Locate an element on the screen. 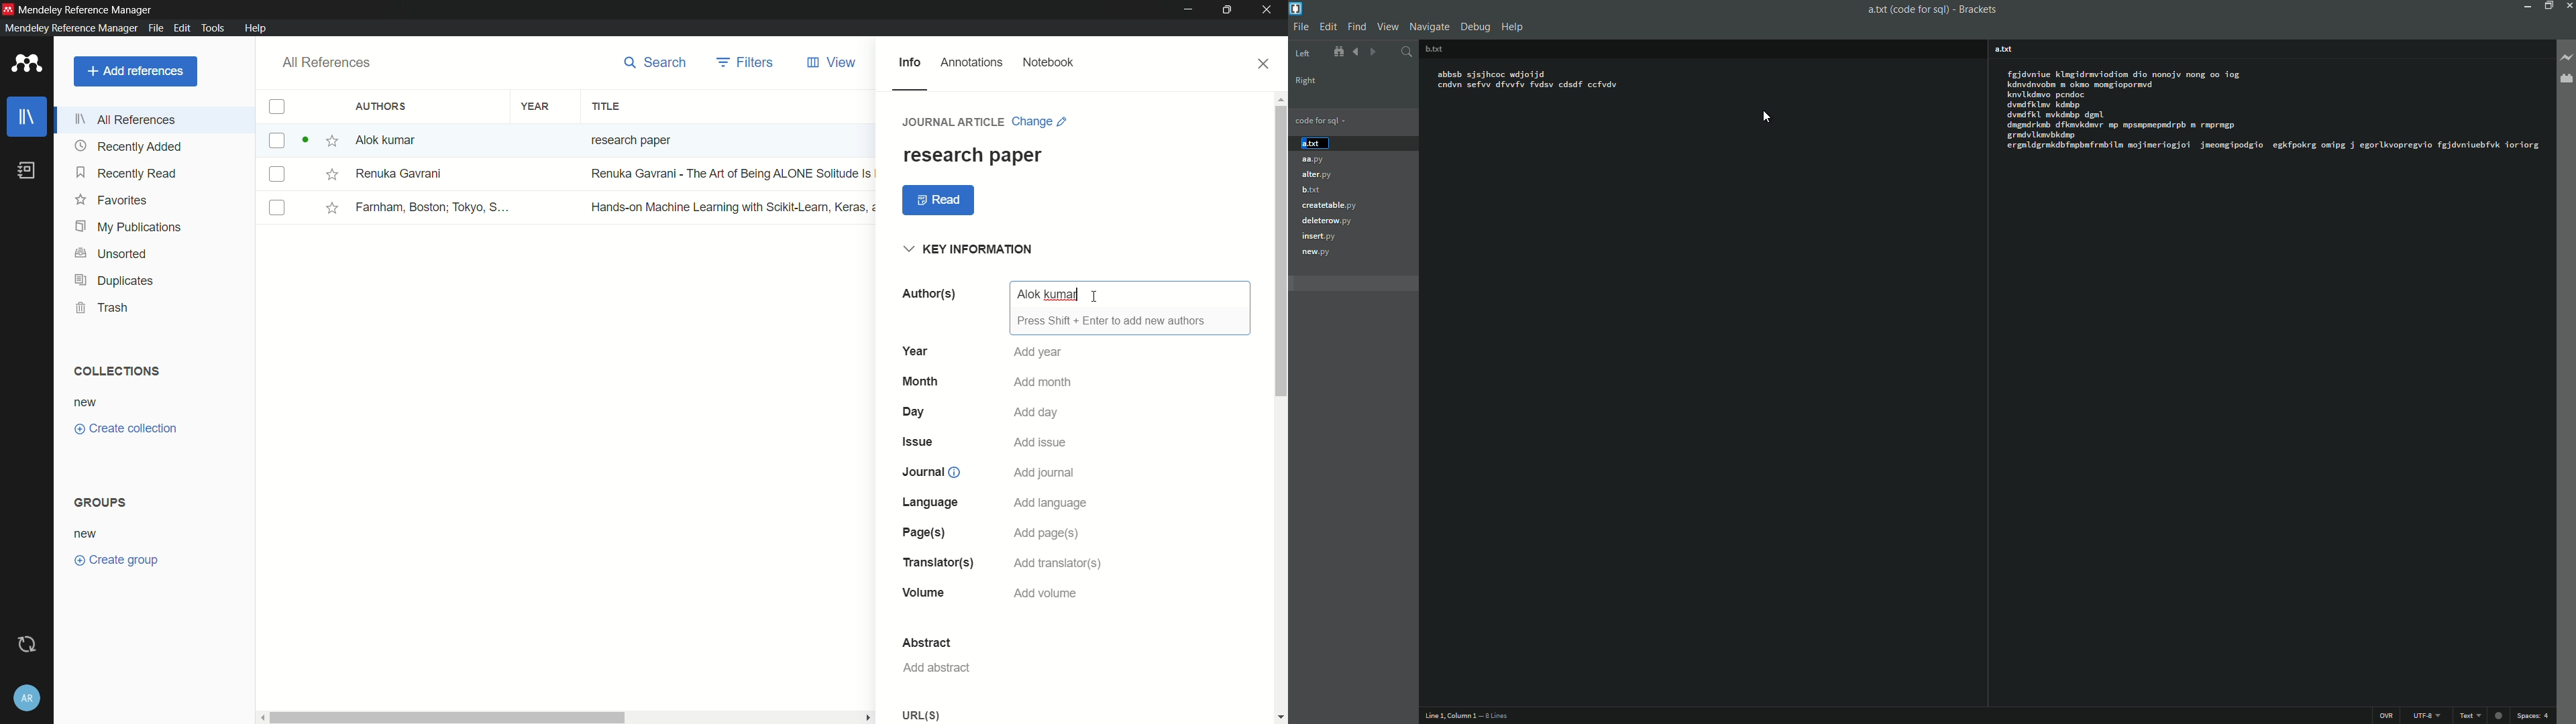  info is located at coordinates (909, 63).